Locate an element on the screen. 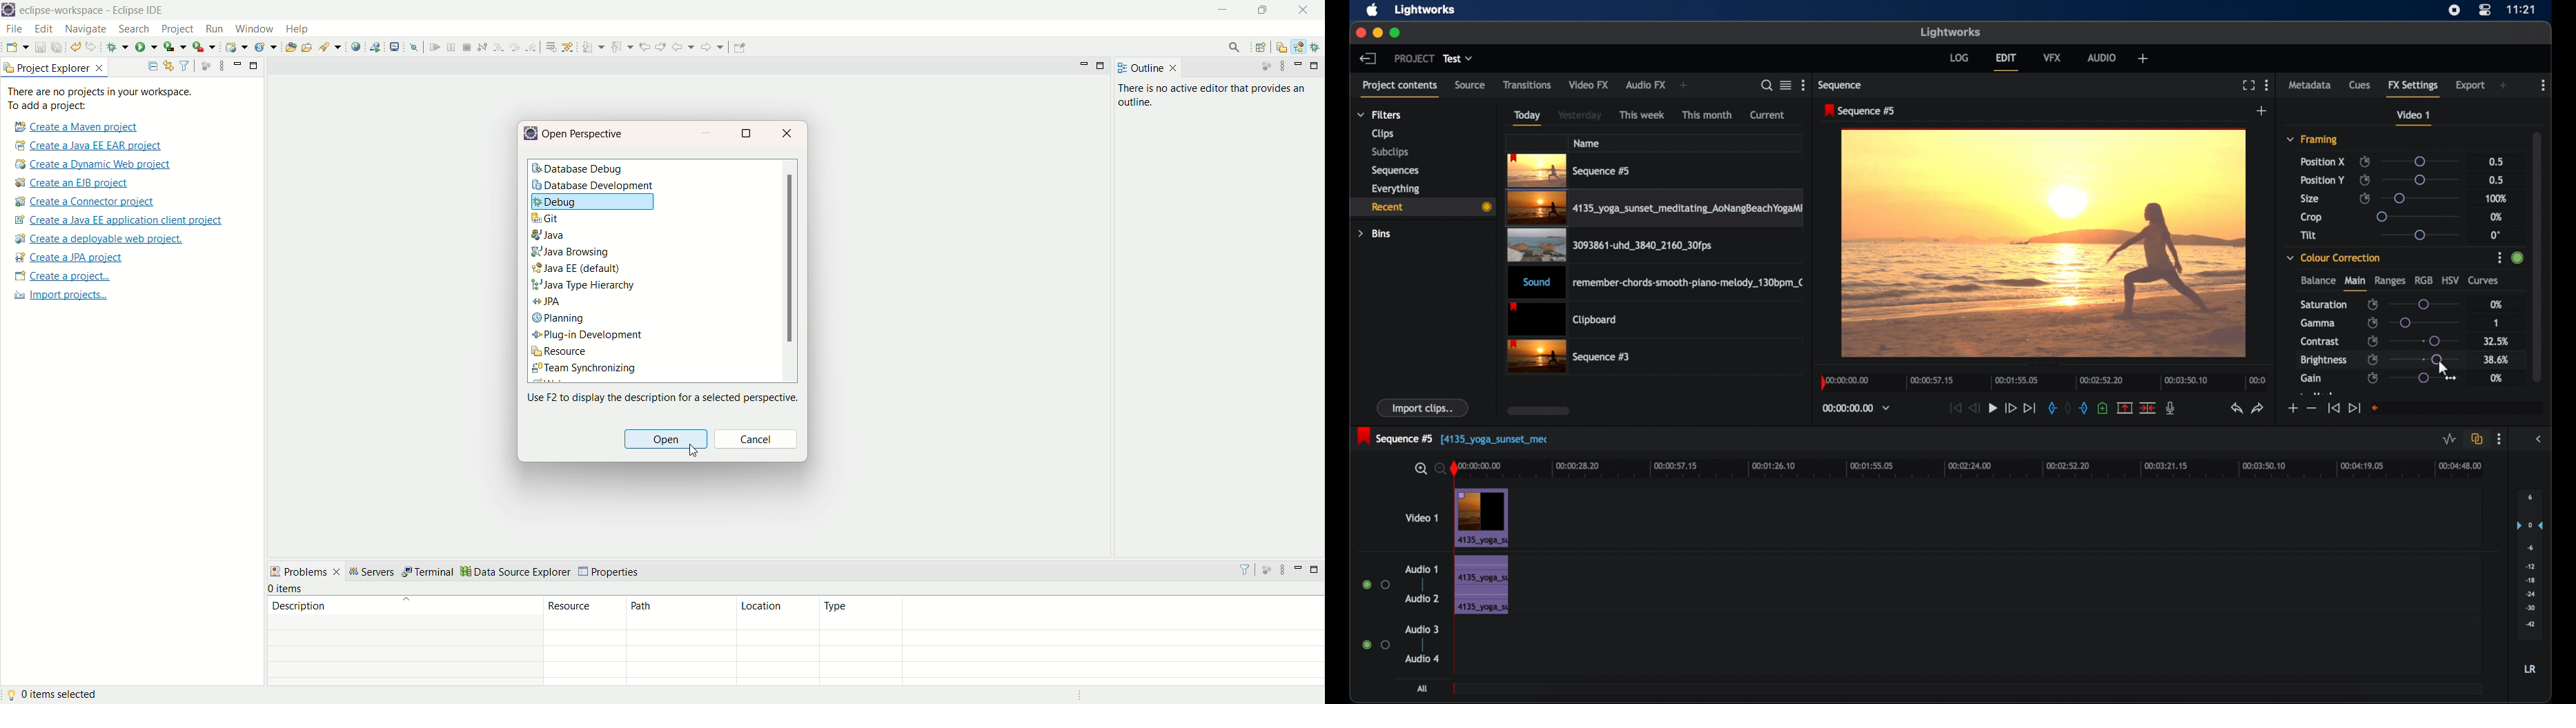  brightness is located at coordinates (2321, 360).